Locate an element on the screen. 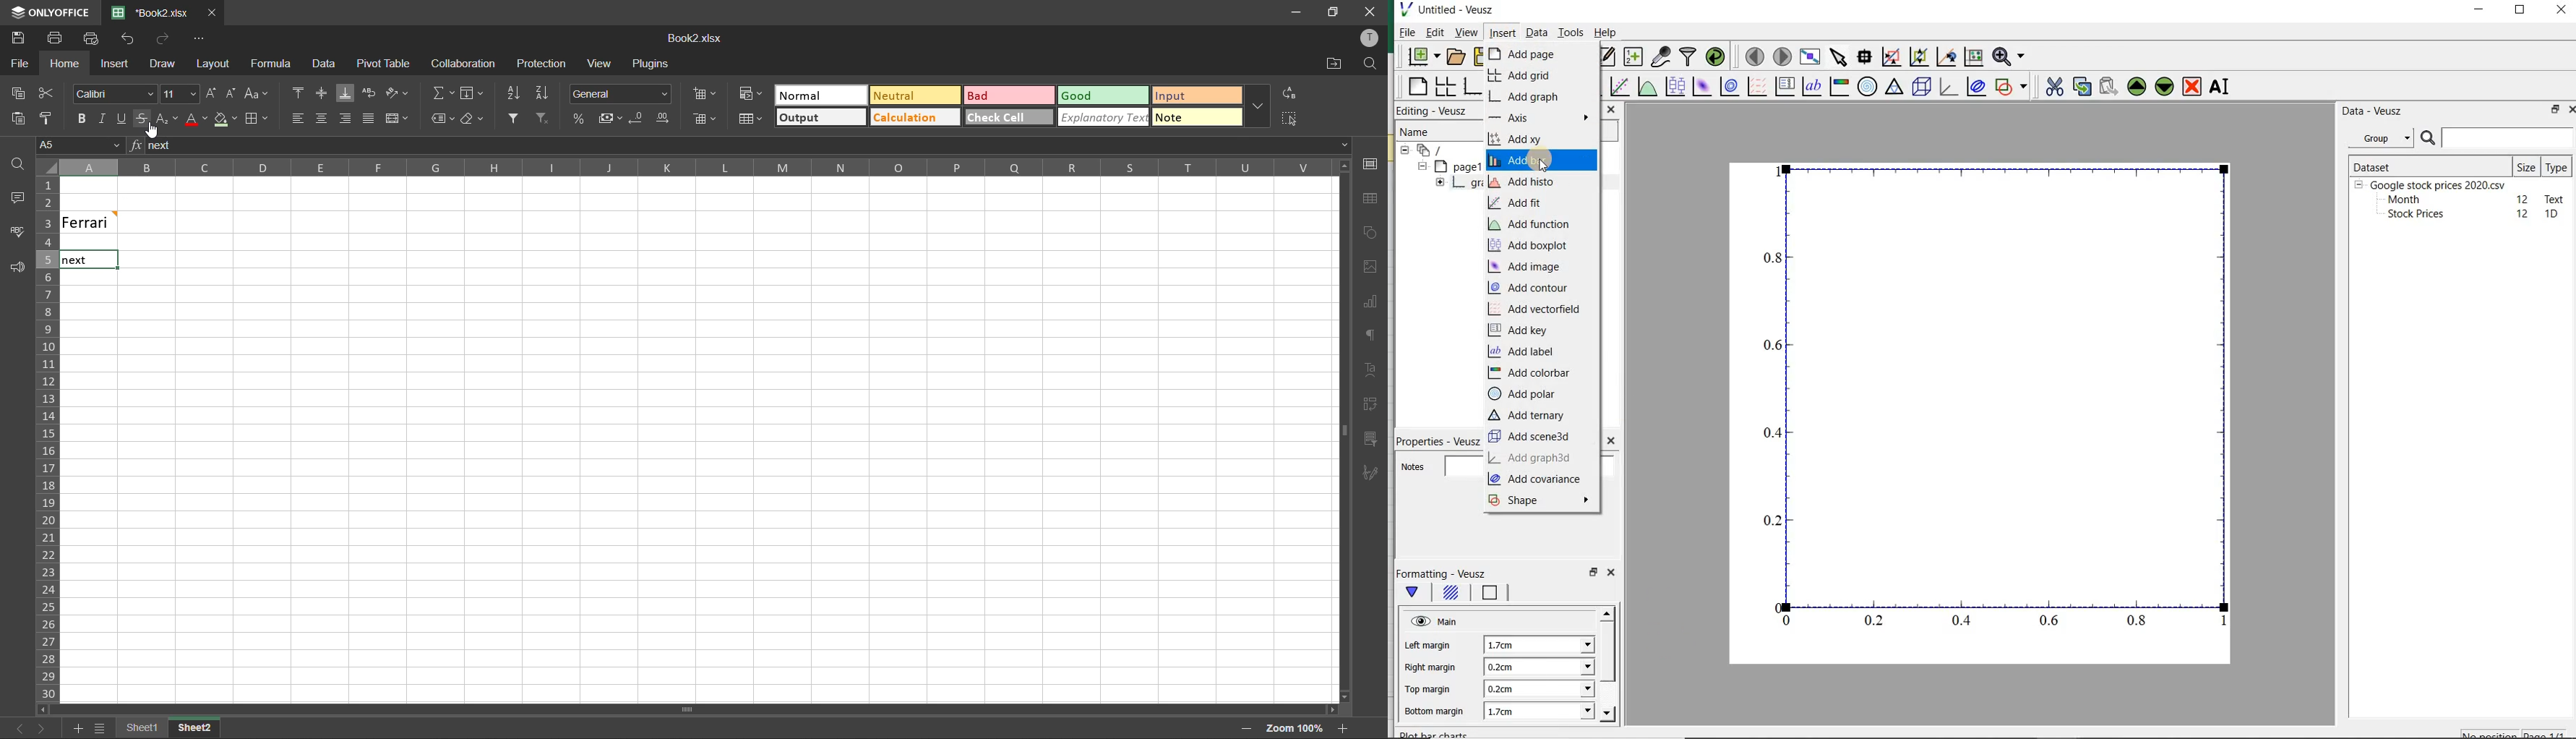 Image resolution: width=2576 pixels, height=756 pixels. cut the selected widget is located at coordinates (2056, 88).